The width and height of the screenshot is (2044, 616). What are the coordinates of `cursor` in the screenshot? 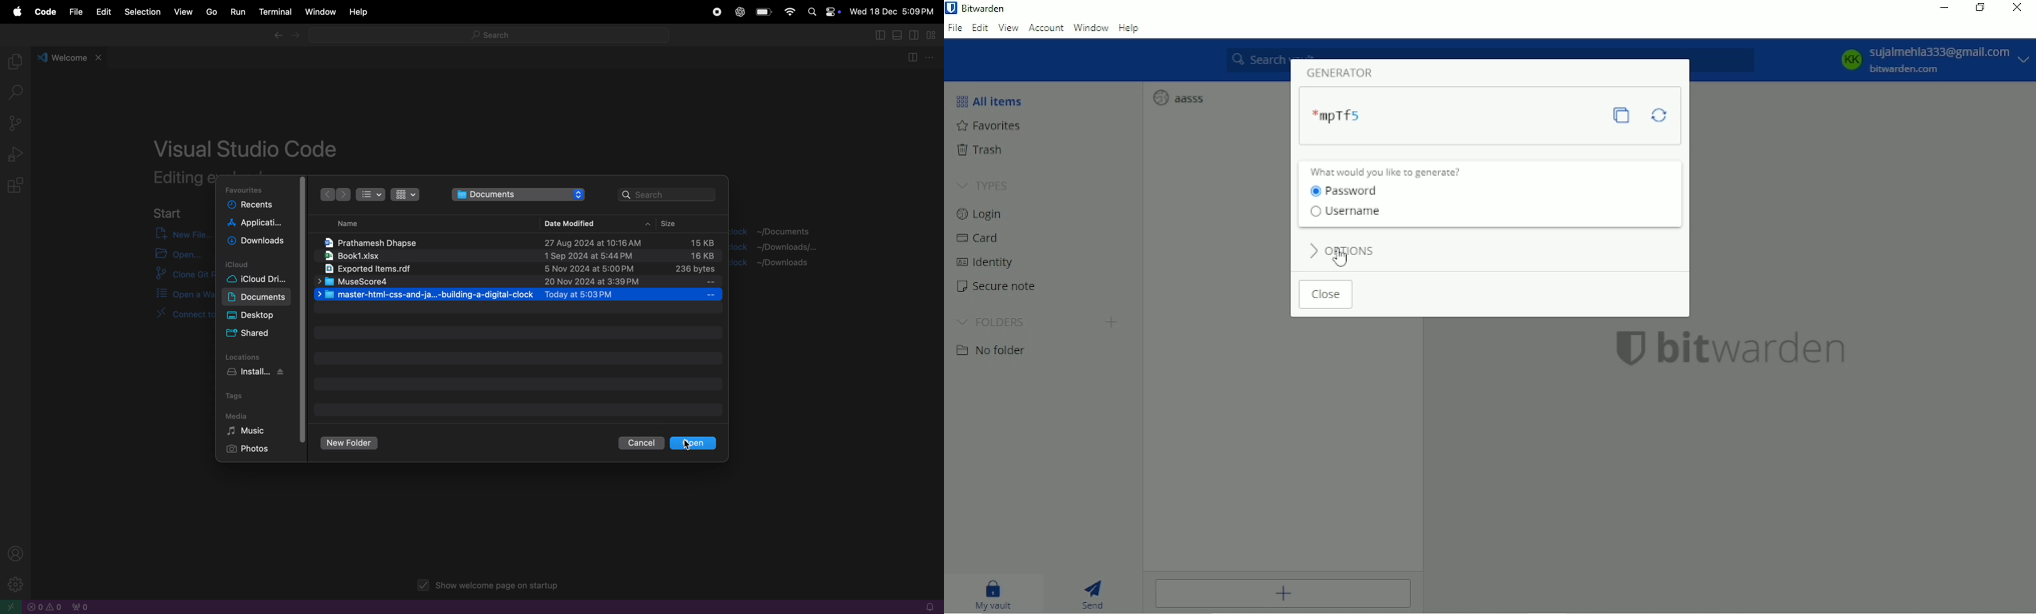 It's located at (1344, 258).